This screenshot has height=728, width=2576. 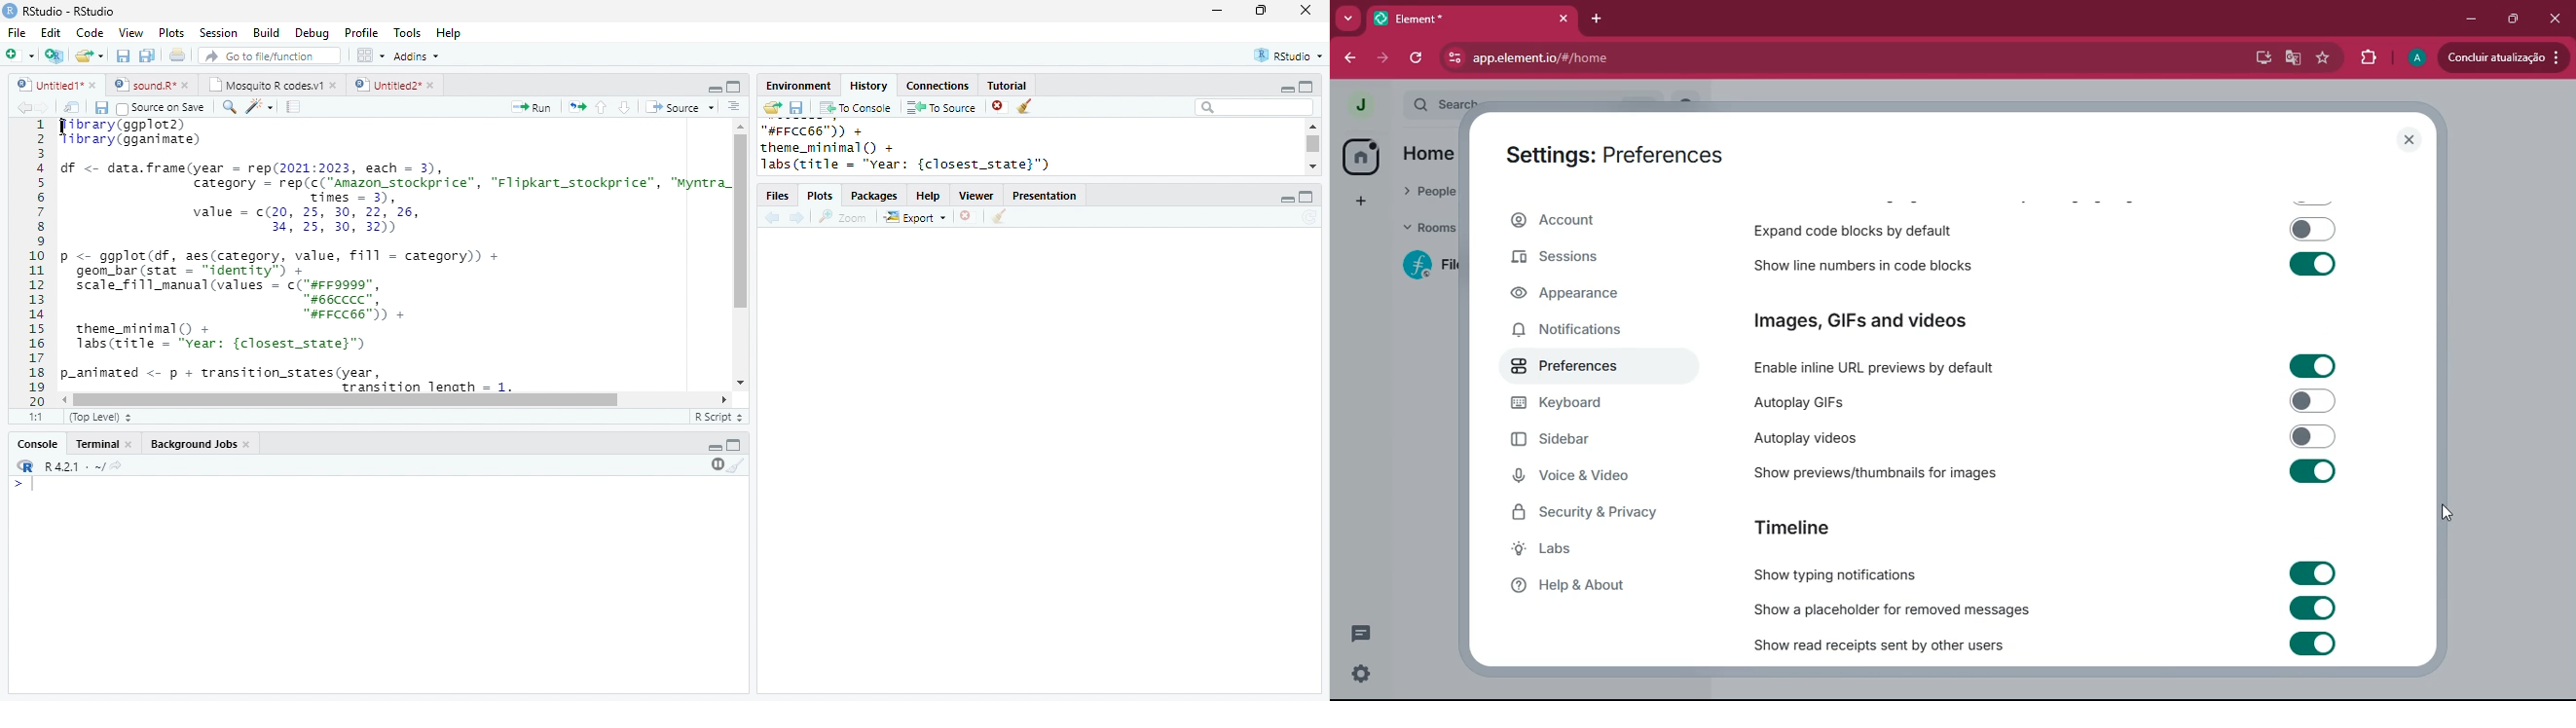 I want to click on Tools, so click(x=407, y=32).